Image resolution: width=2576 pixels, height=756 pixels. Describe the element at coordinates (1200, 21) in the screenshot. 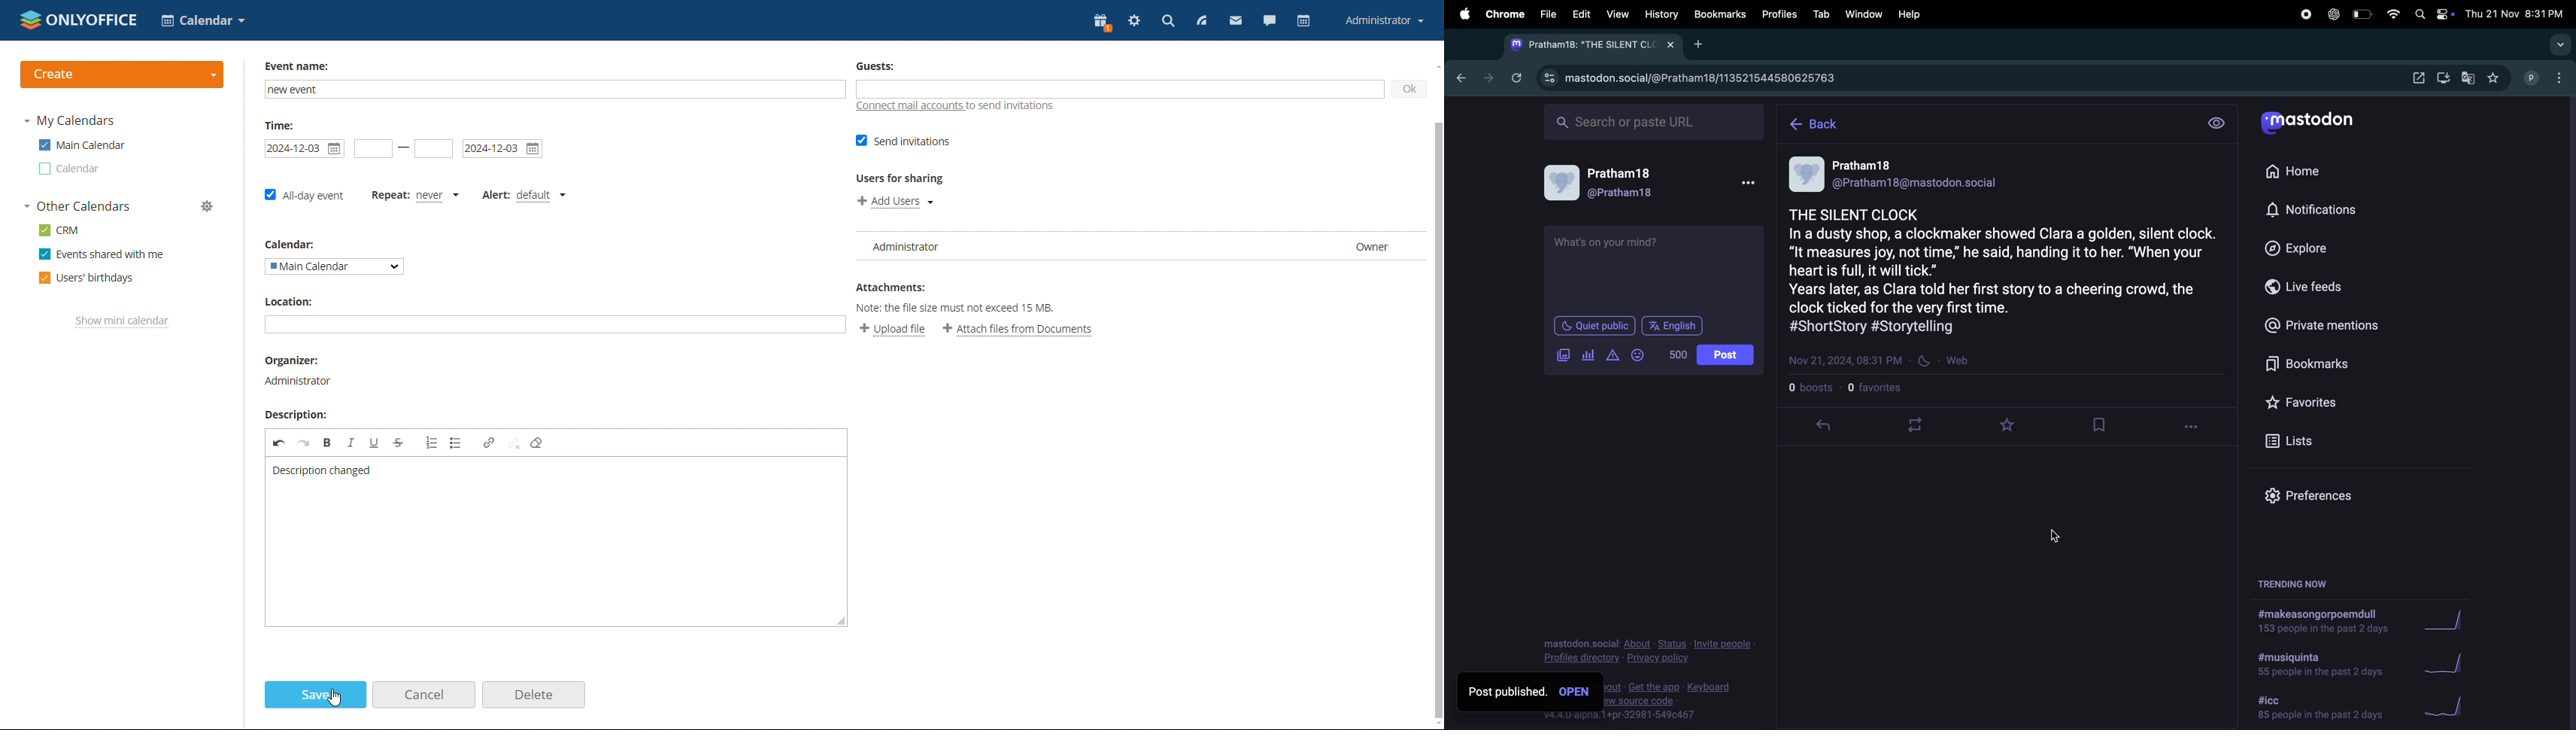

I see `feed` at that location.